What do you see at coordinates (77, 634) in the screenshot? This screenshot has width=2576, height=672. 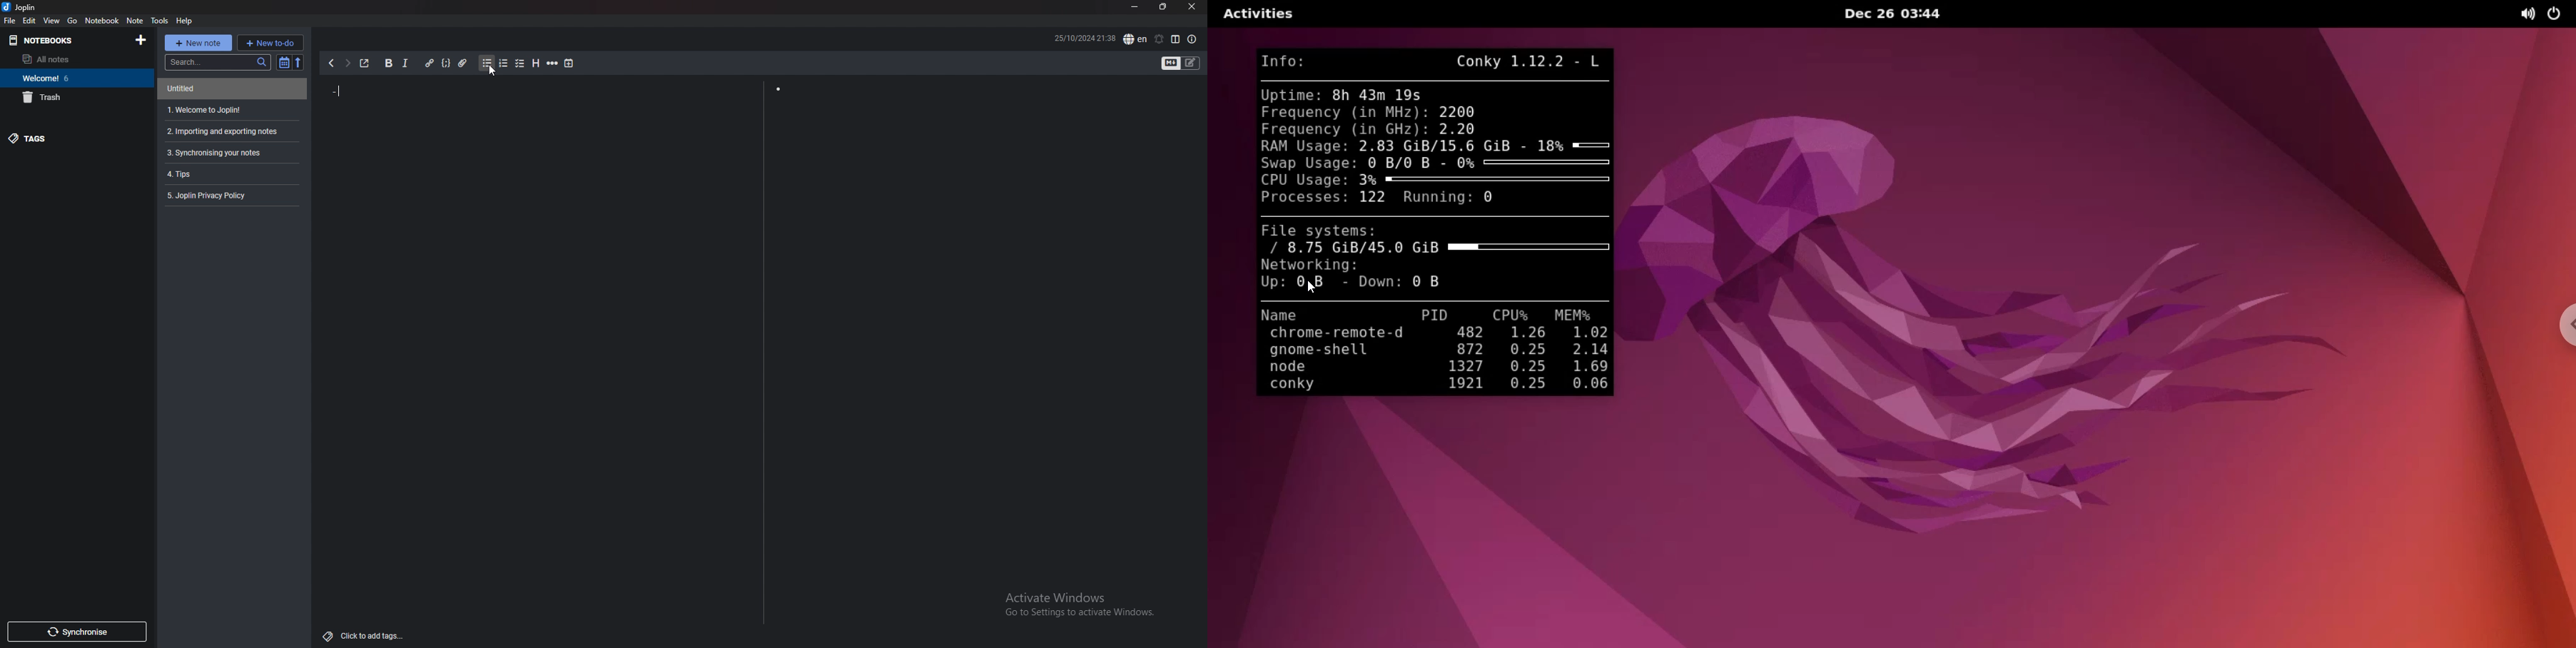 I see `Synchronise` at bounding box center [77, 634].